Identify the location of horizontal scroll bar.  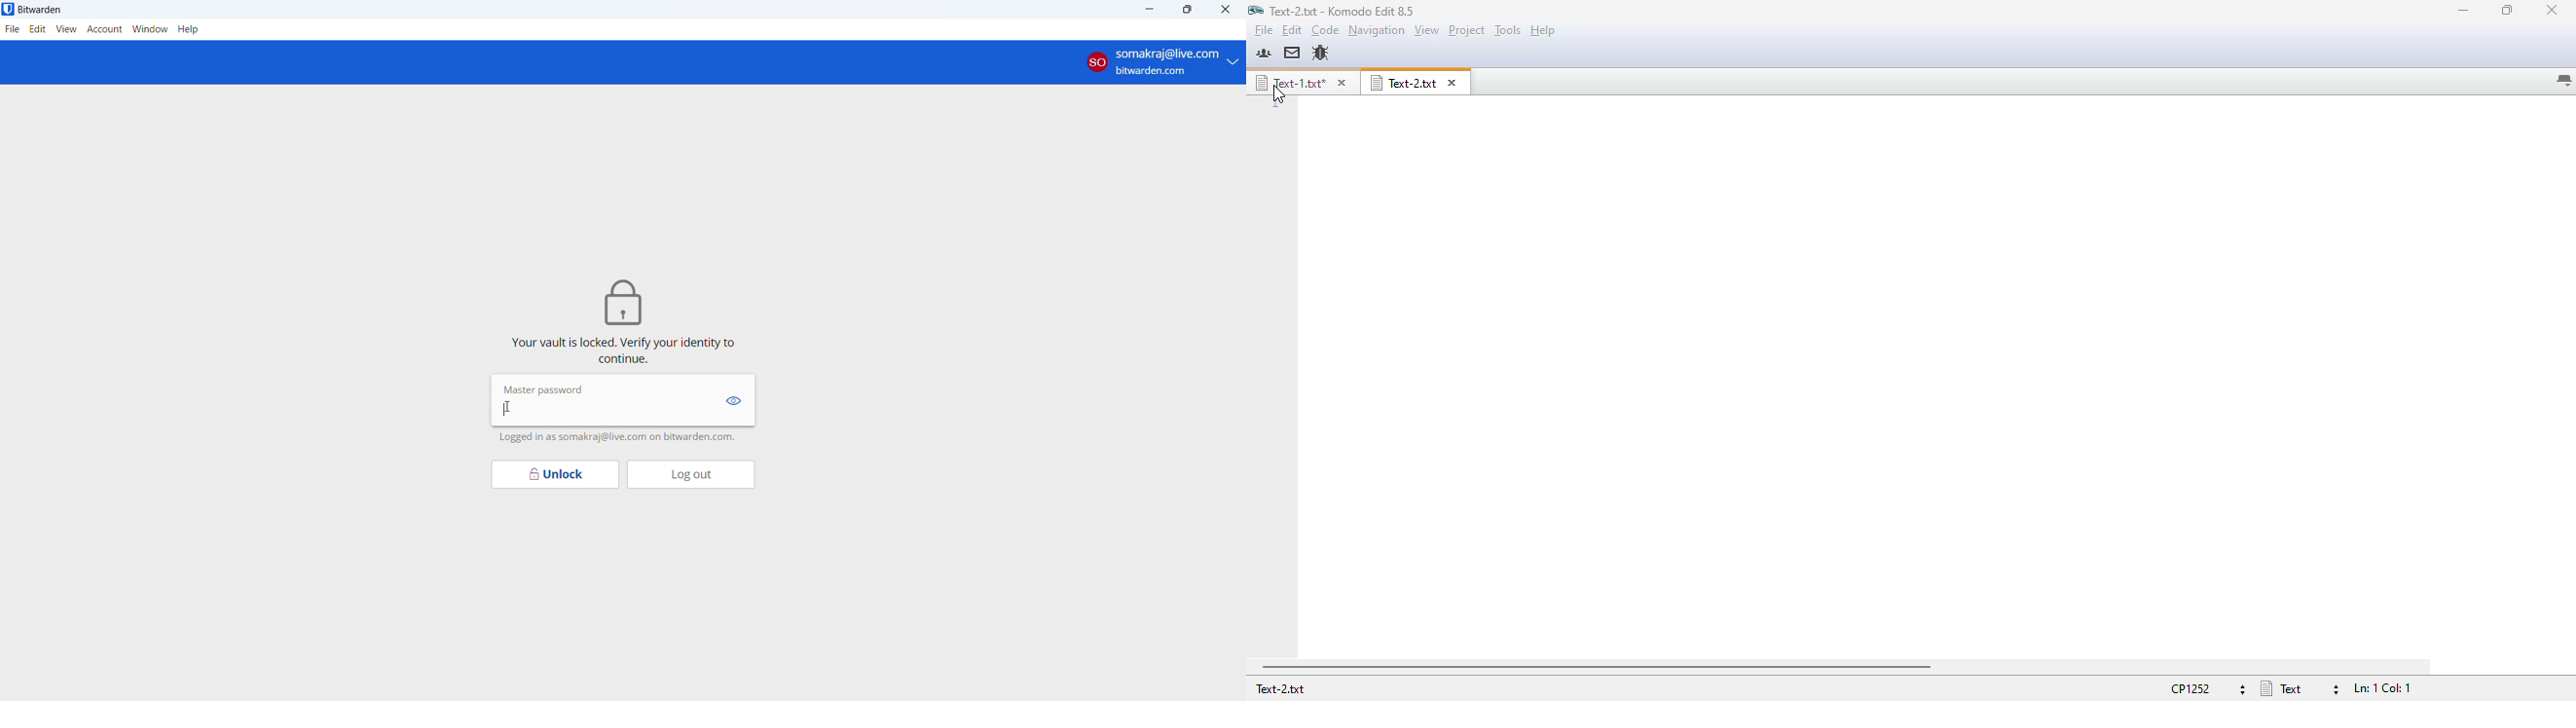
(1598, 668).